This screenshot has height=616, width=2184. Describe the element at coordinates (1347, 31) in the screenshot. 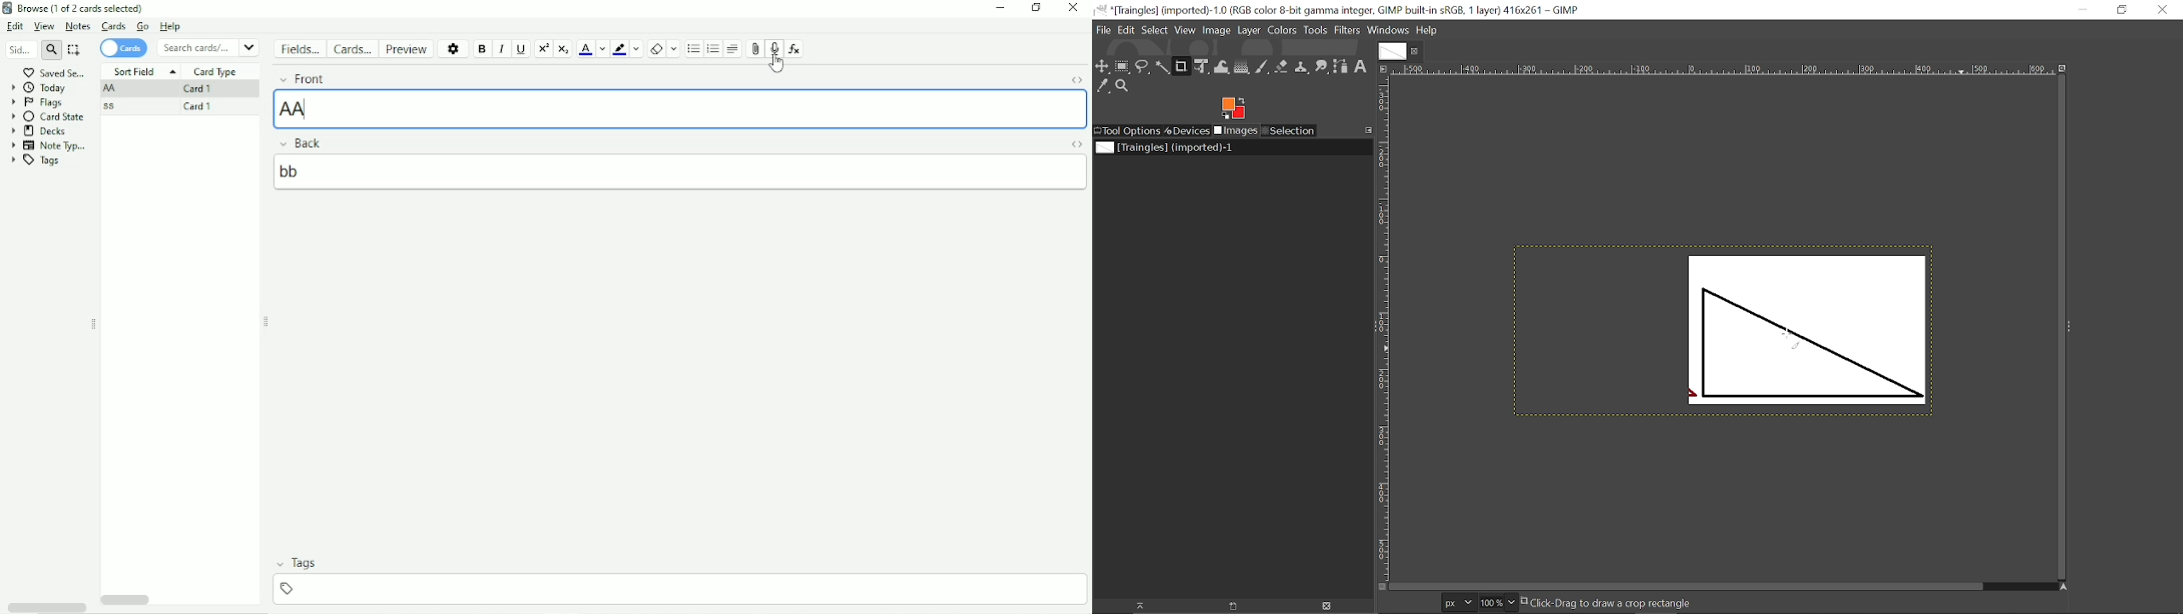

I see `Filters` at that location.